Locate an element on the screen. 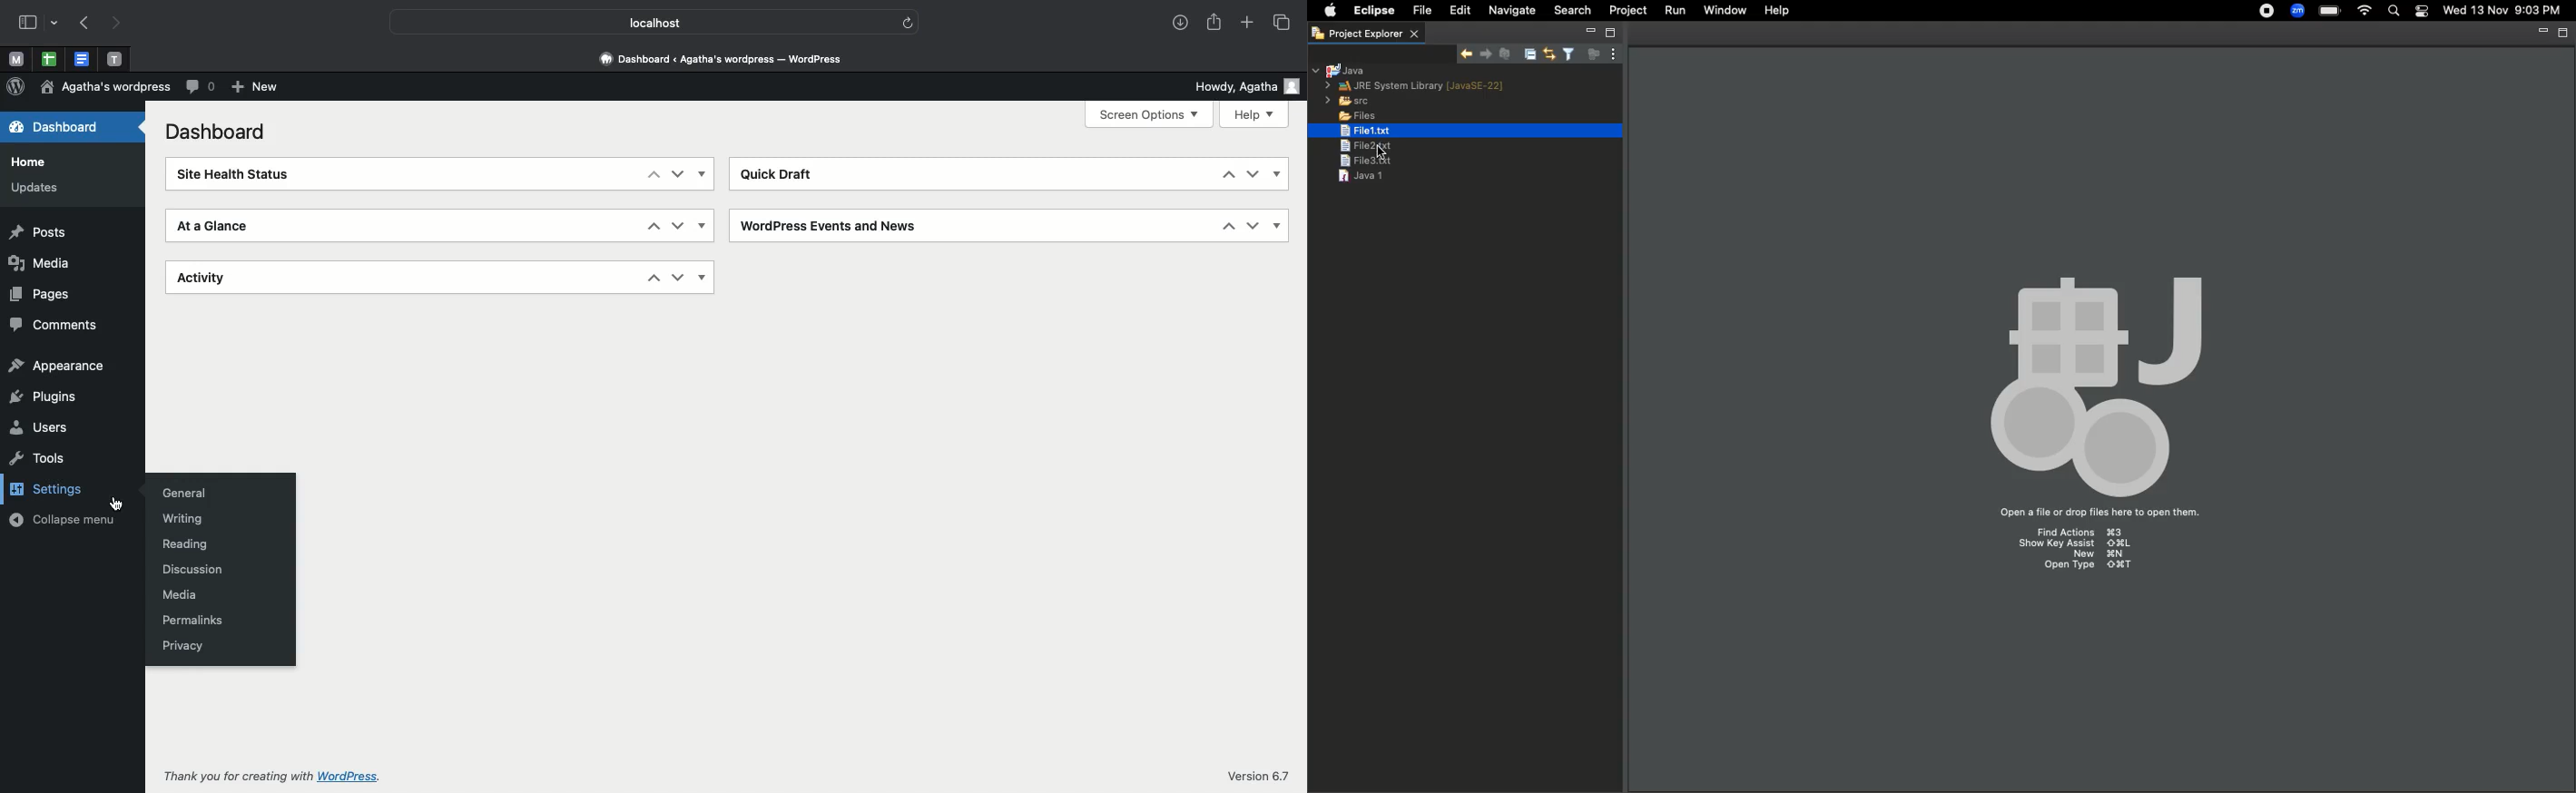  Show is located at coordinates (703, 225).